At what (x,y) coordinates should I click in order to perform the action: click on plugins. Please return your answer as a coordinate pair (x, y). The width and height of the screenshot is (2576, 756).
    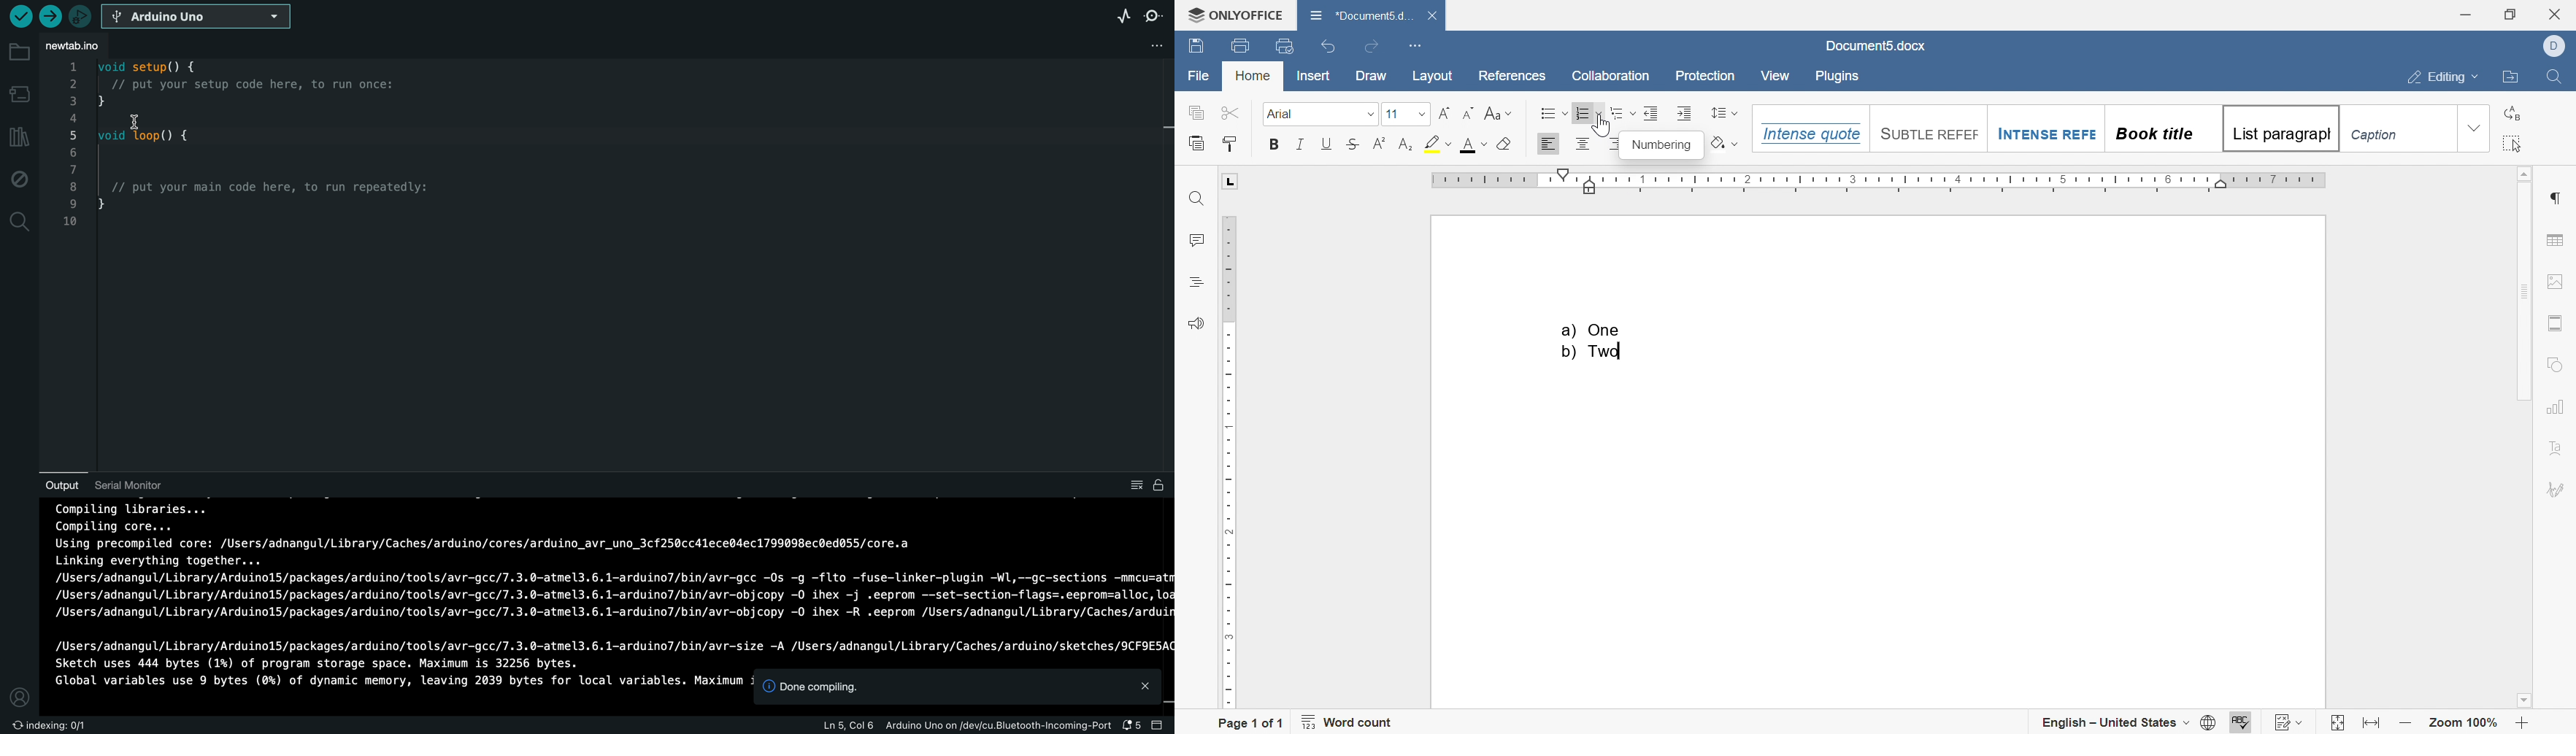
    Looking at the image, I should click on (1836, 77).